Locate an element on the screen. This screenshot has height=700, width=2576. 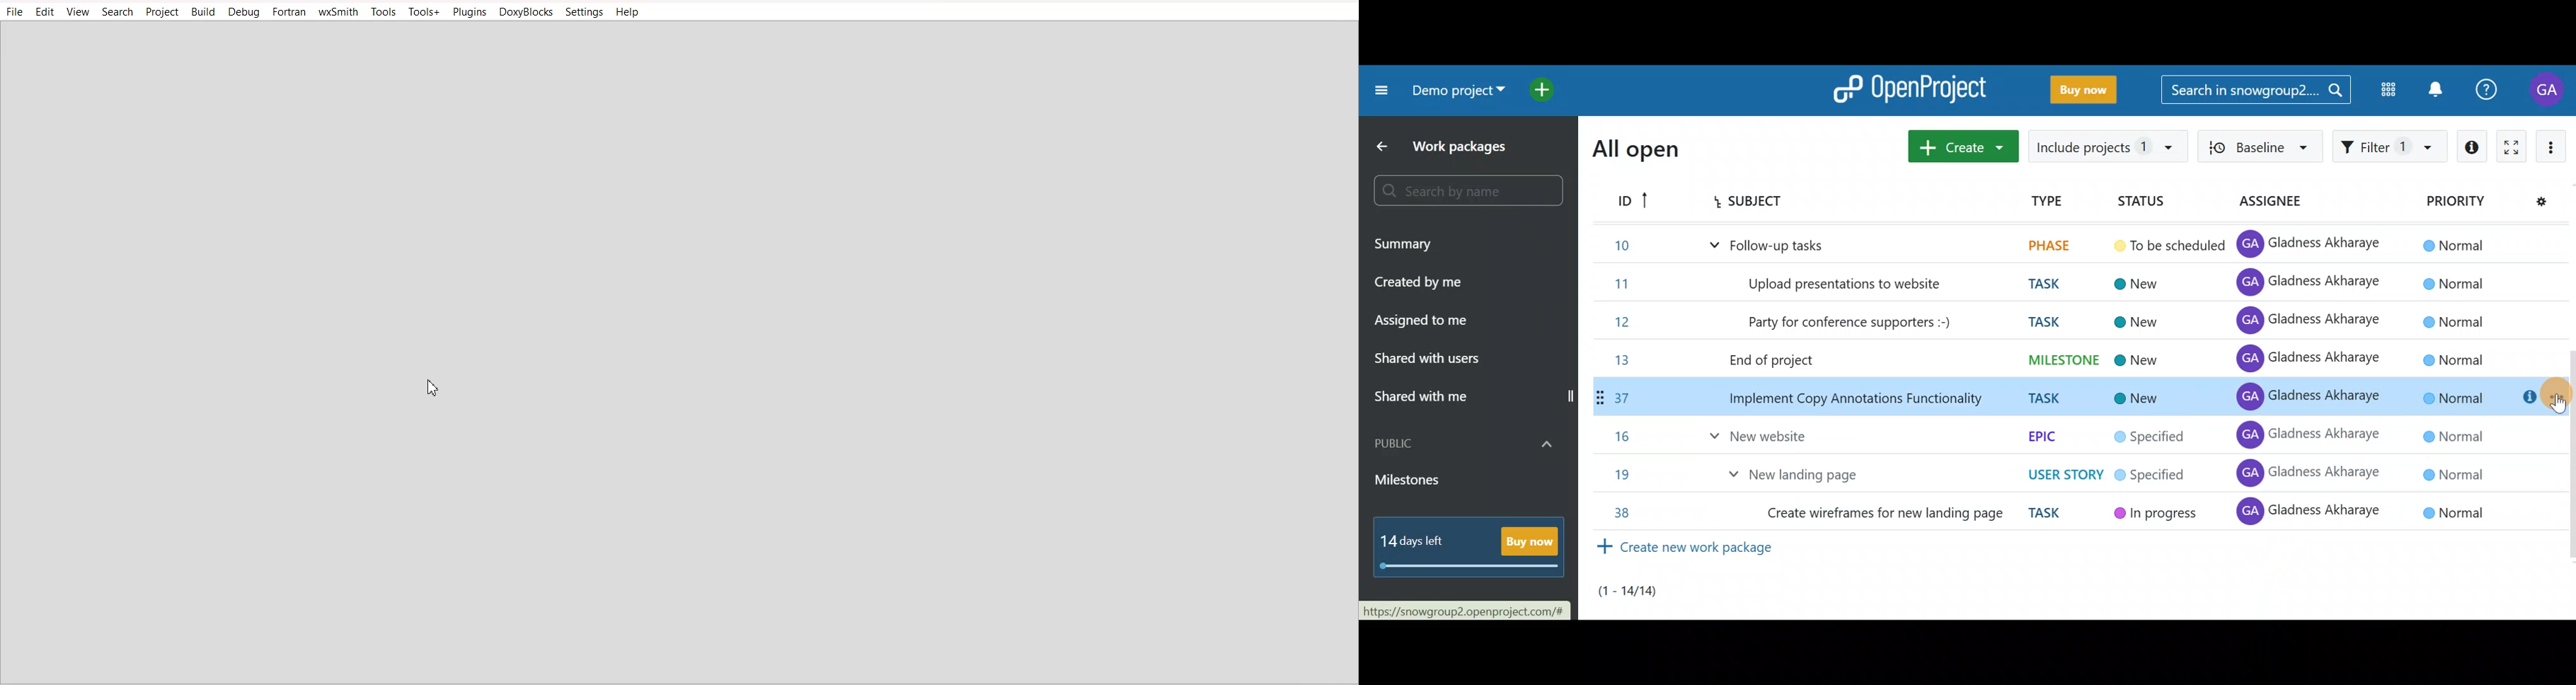
Demo project is located at coordinates (1454, 93).